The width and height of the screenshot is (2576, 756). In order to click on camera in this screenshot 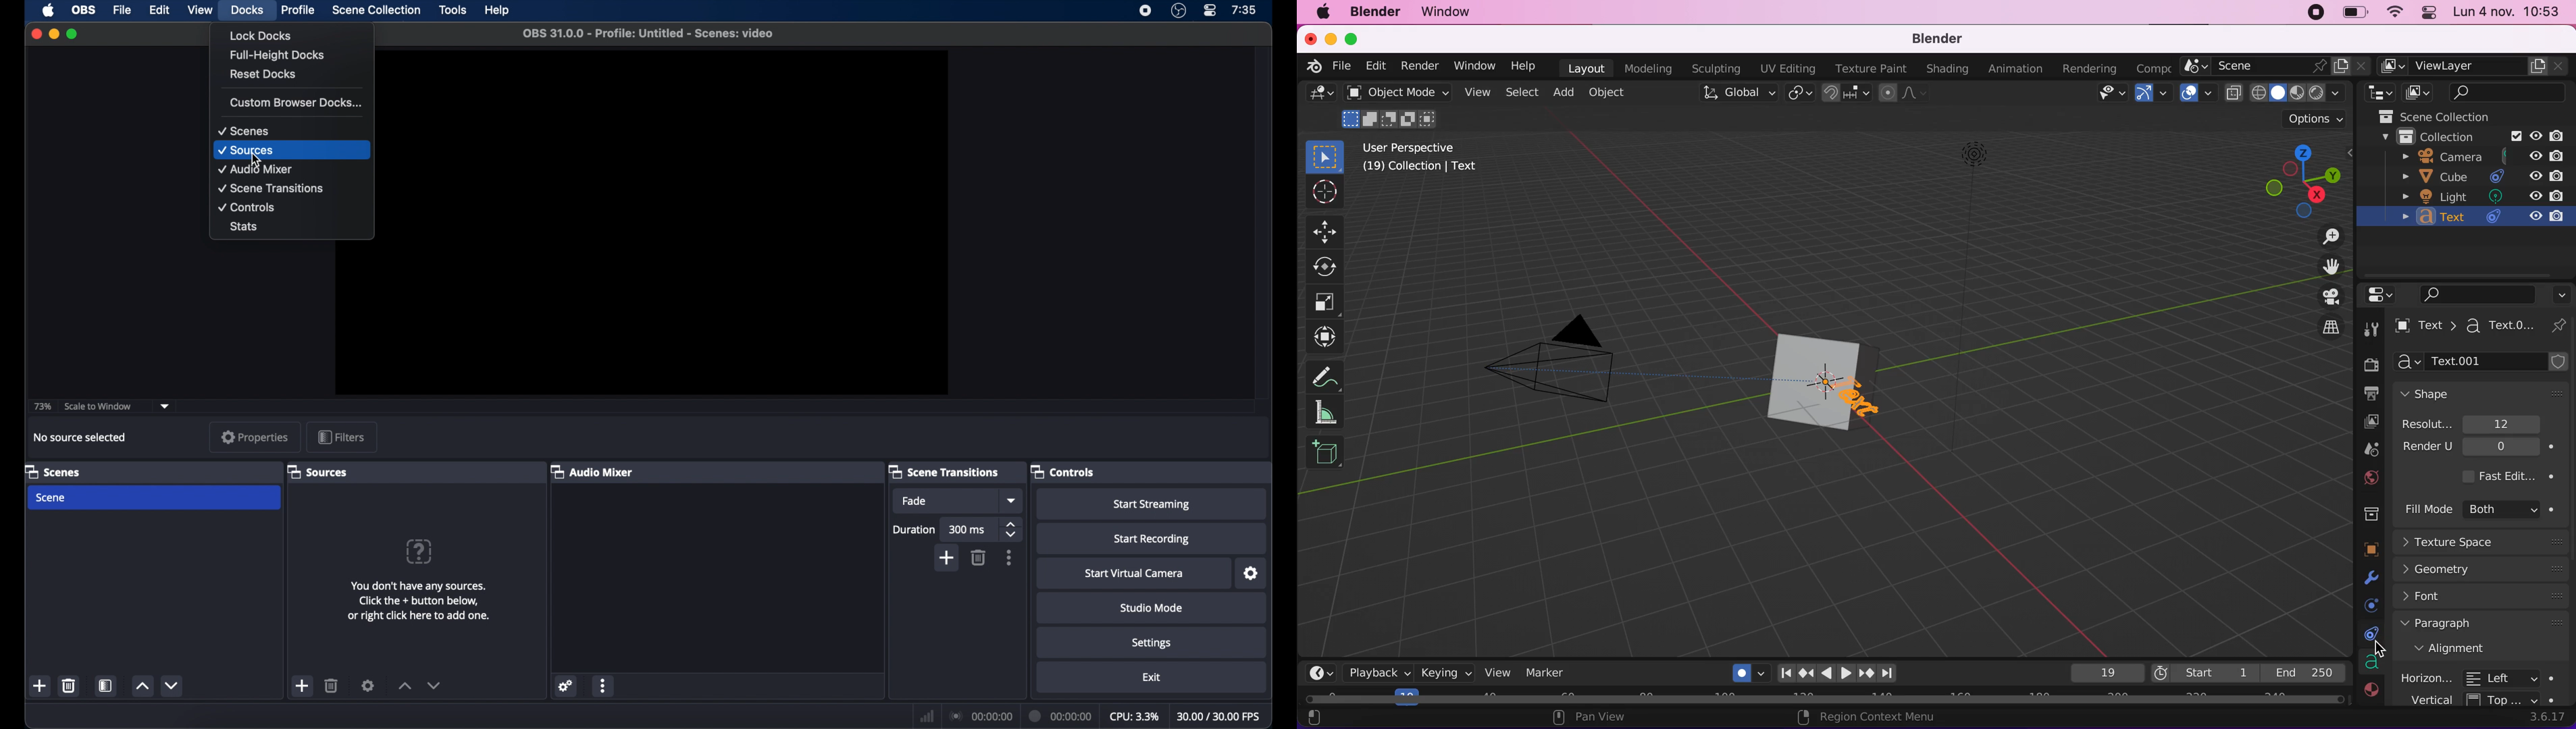, I will do `click(2474, 158)`.